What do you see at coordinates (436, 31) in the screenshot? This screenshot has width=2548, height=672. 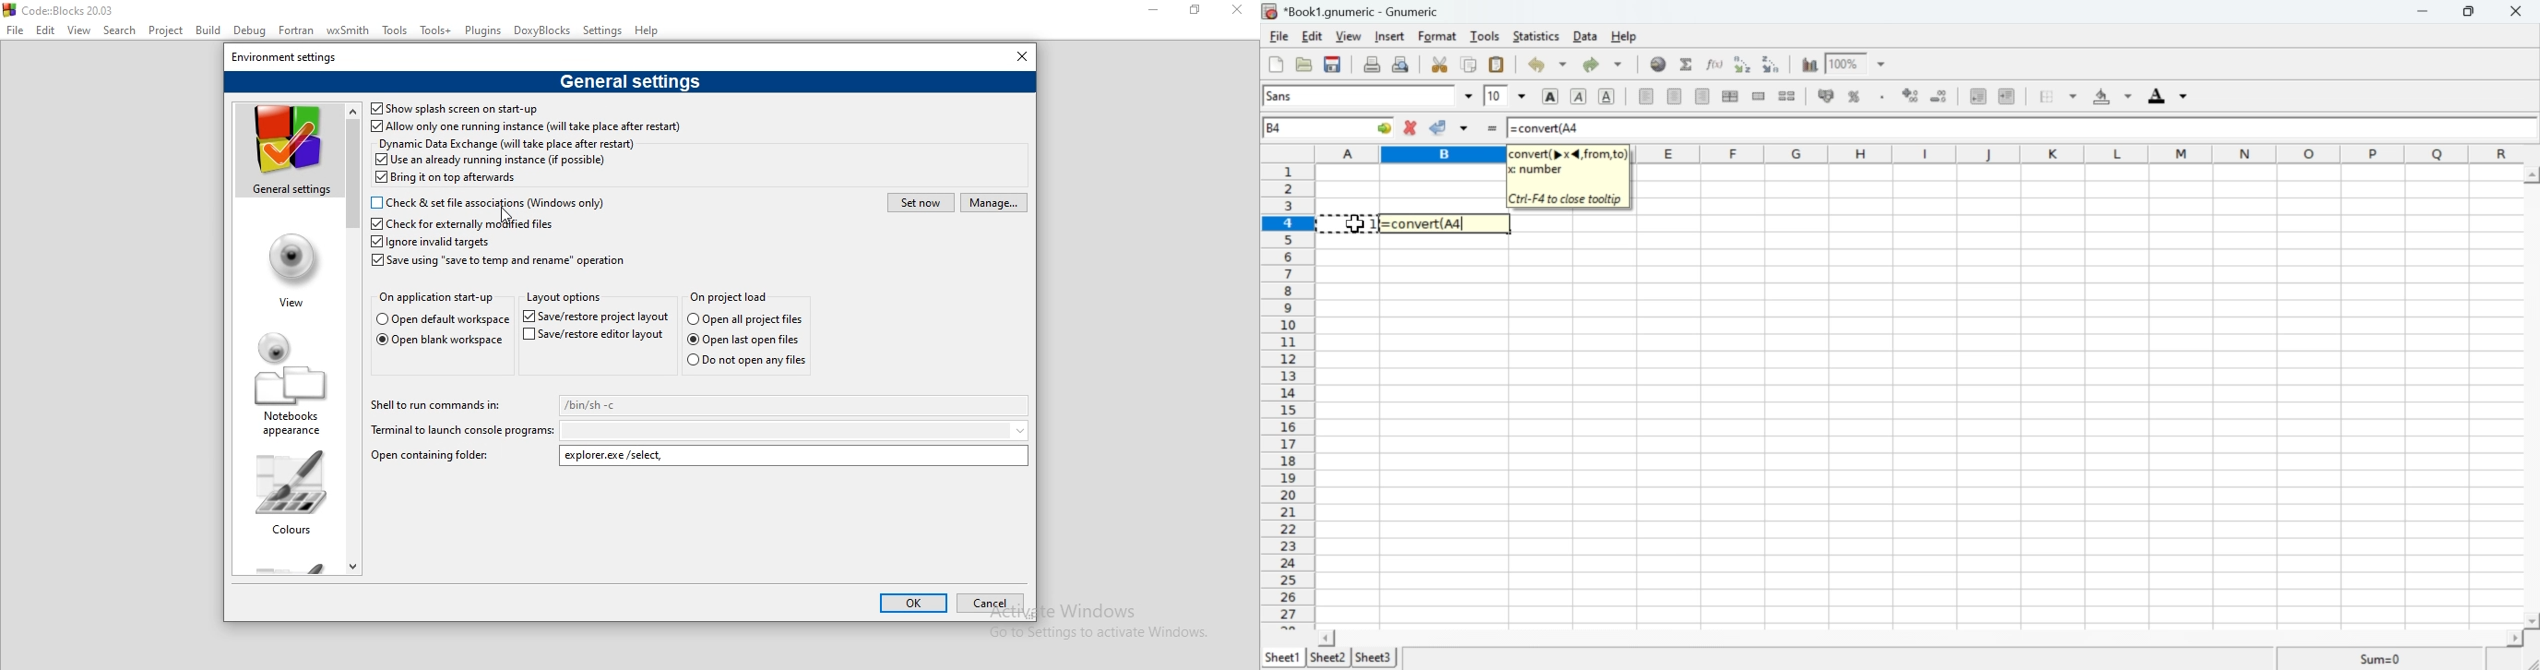 I see `Tools+` at bounding box center [436, 31].